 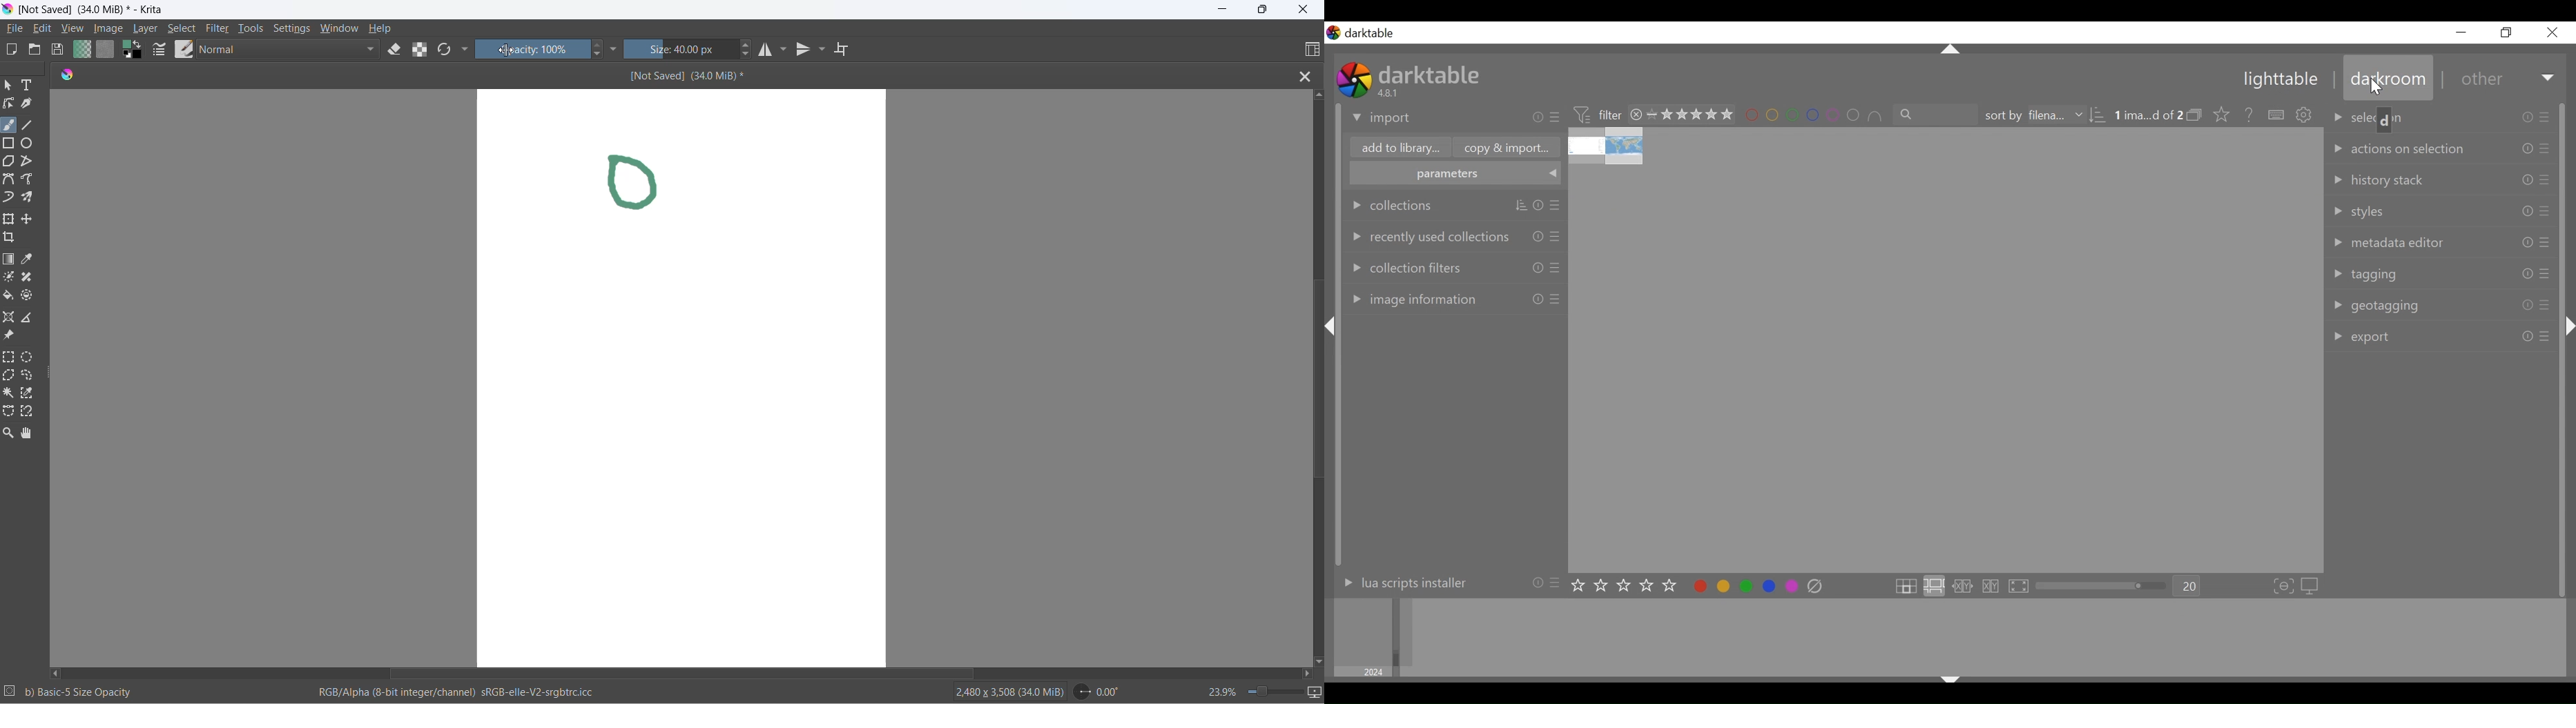 What do you see at coordinates (2525, 213) in the screenshot?
I see `` at bounding box center [2525, 213].